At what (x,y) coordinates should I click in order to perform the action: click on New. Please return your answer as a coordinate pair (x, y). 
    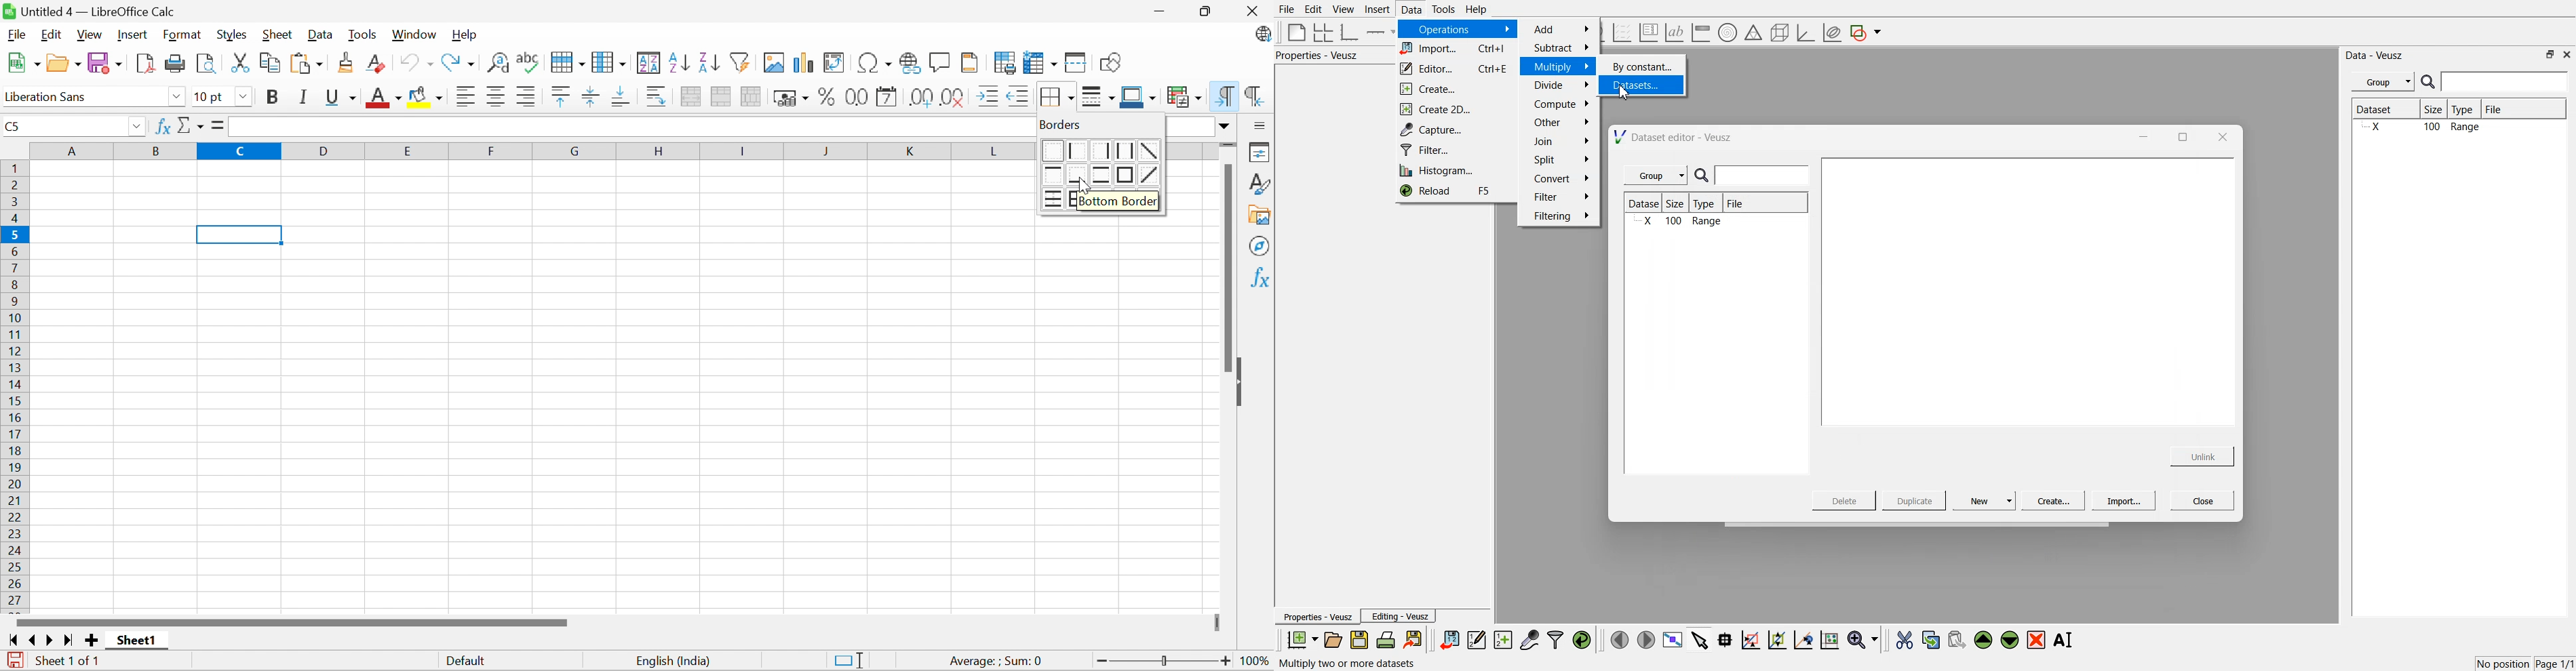
    Looking at the image, I should click on (1986, 500).